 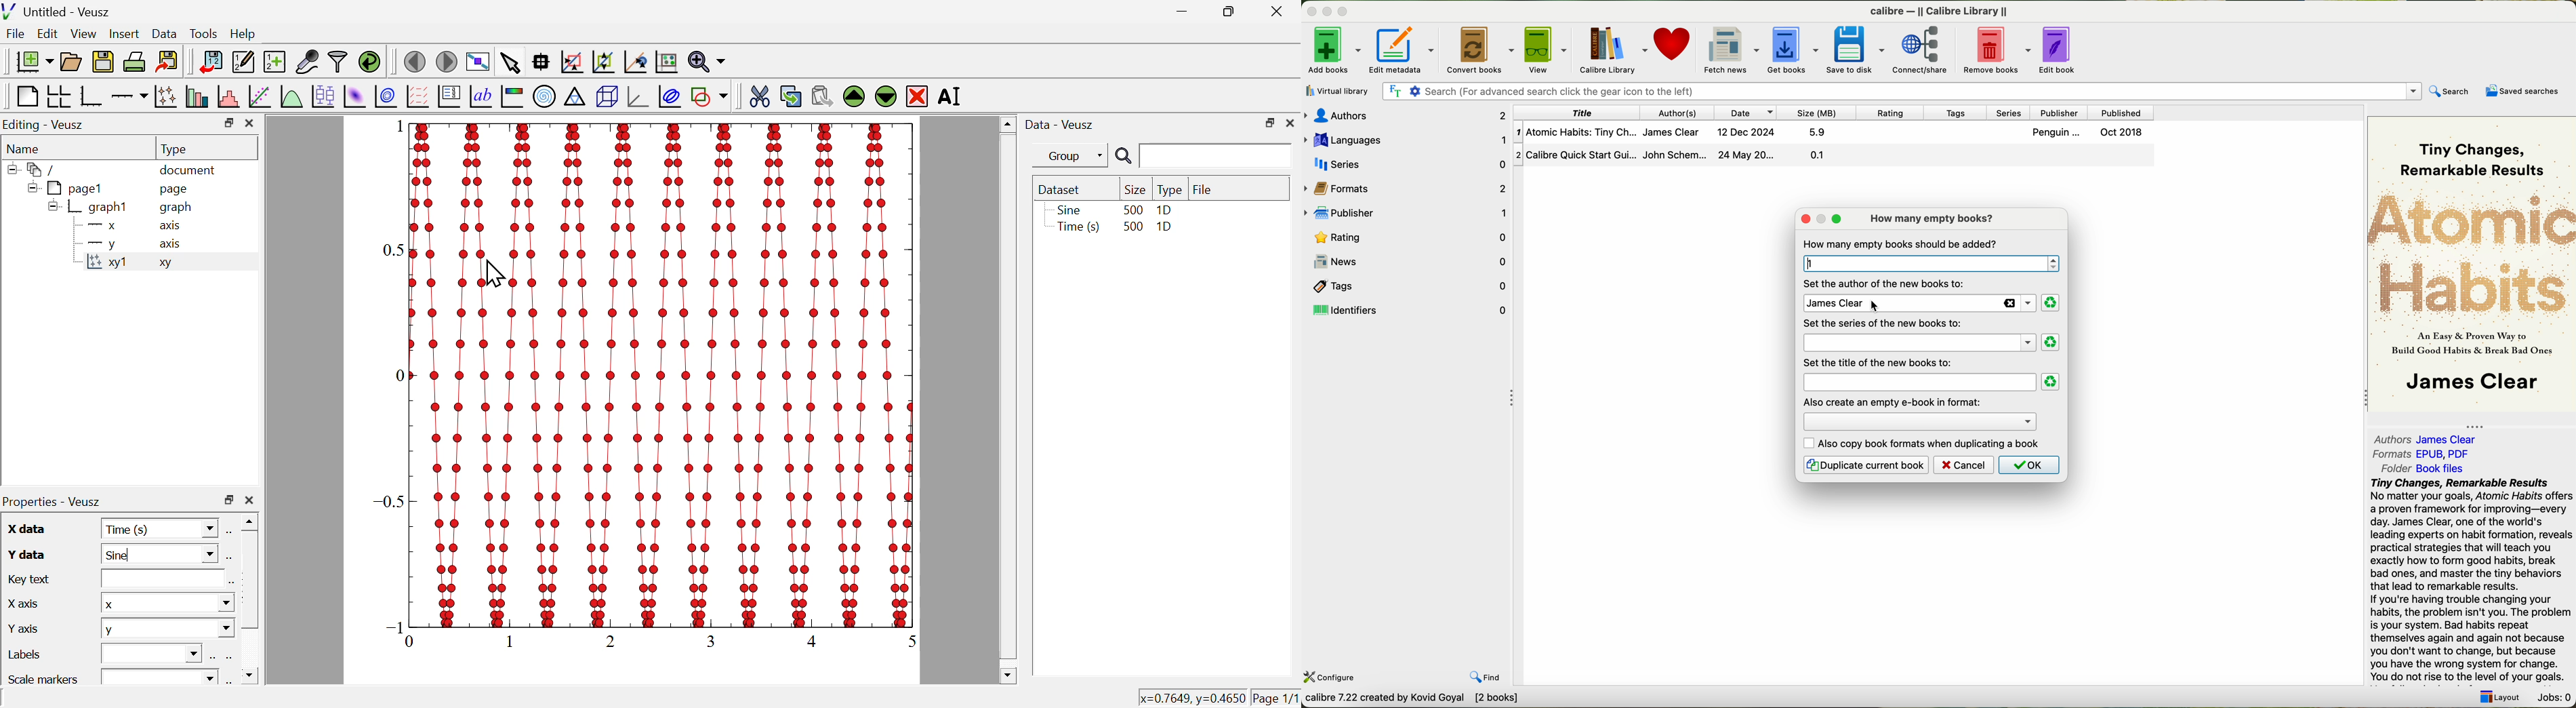 I want to click on date, so click(x=1745, y=112).